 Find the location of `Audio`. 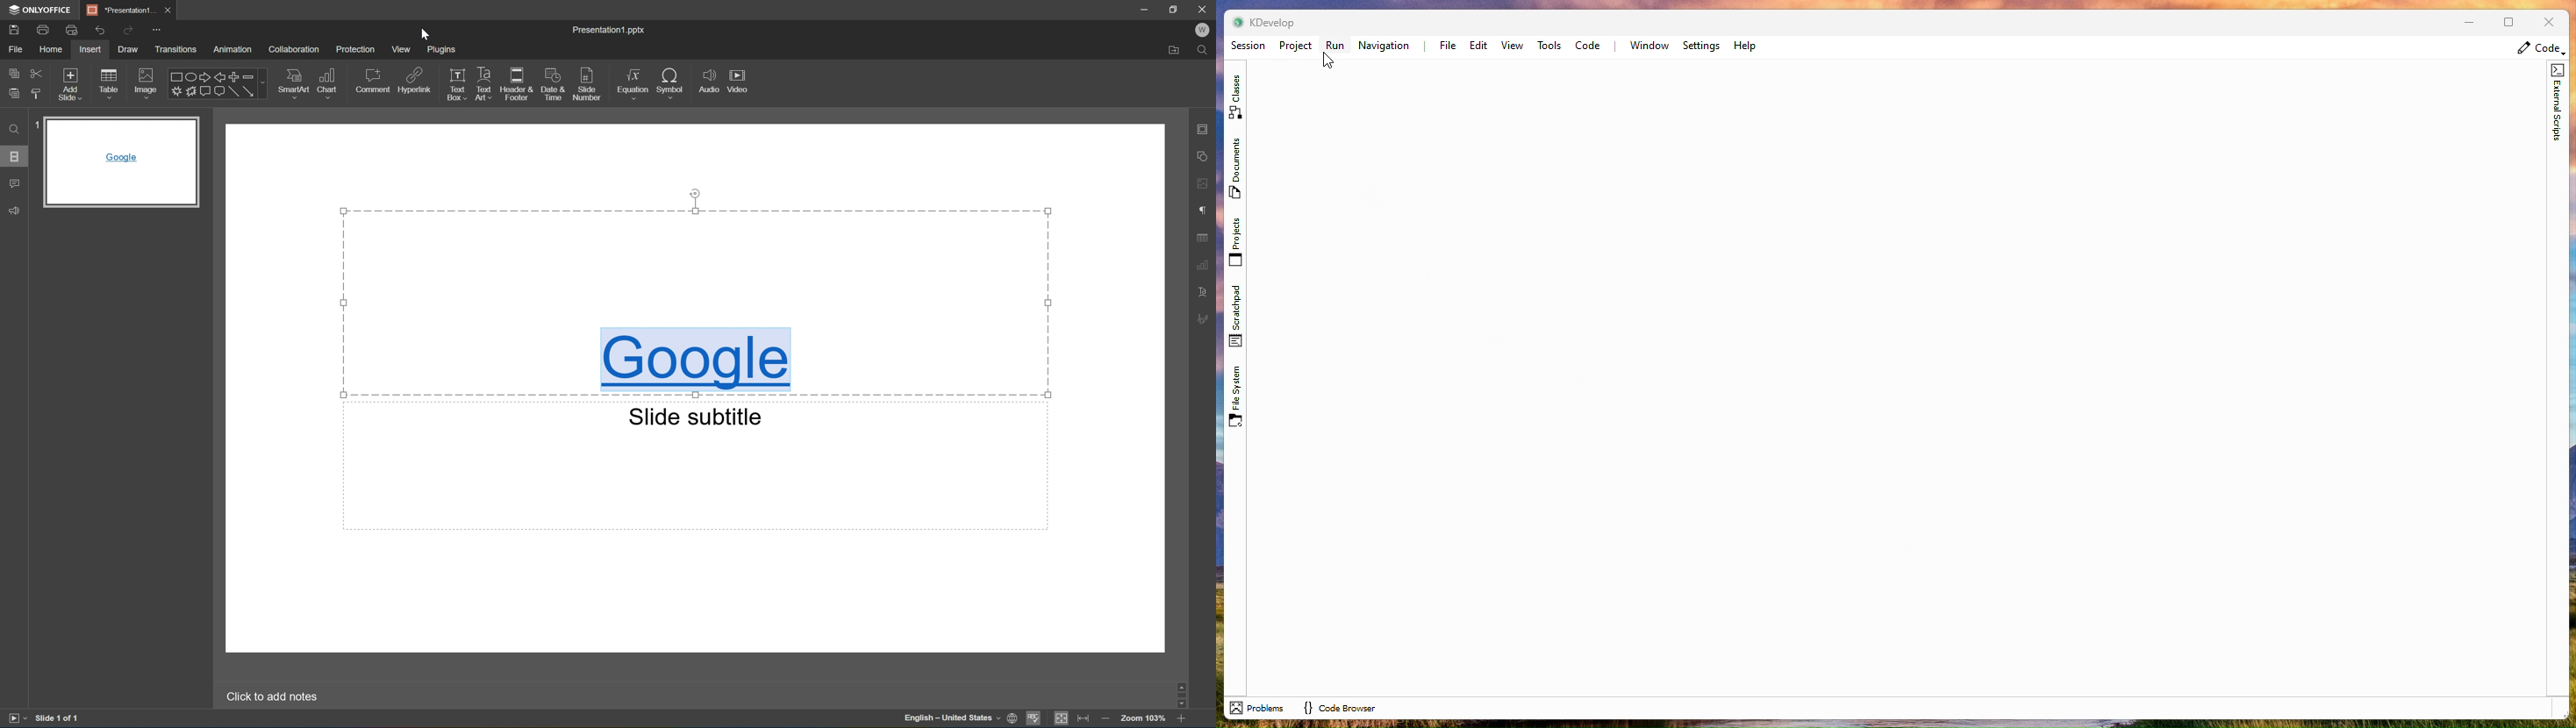

Audio is located at coordinates (708, 78).